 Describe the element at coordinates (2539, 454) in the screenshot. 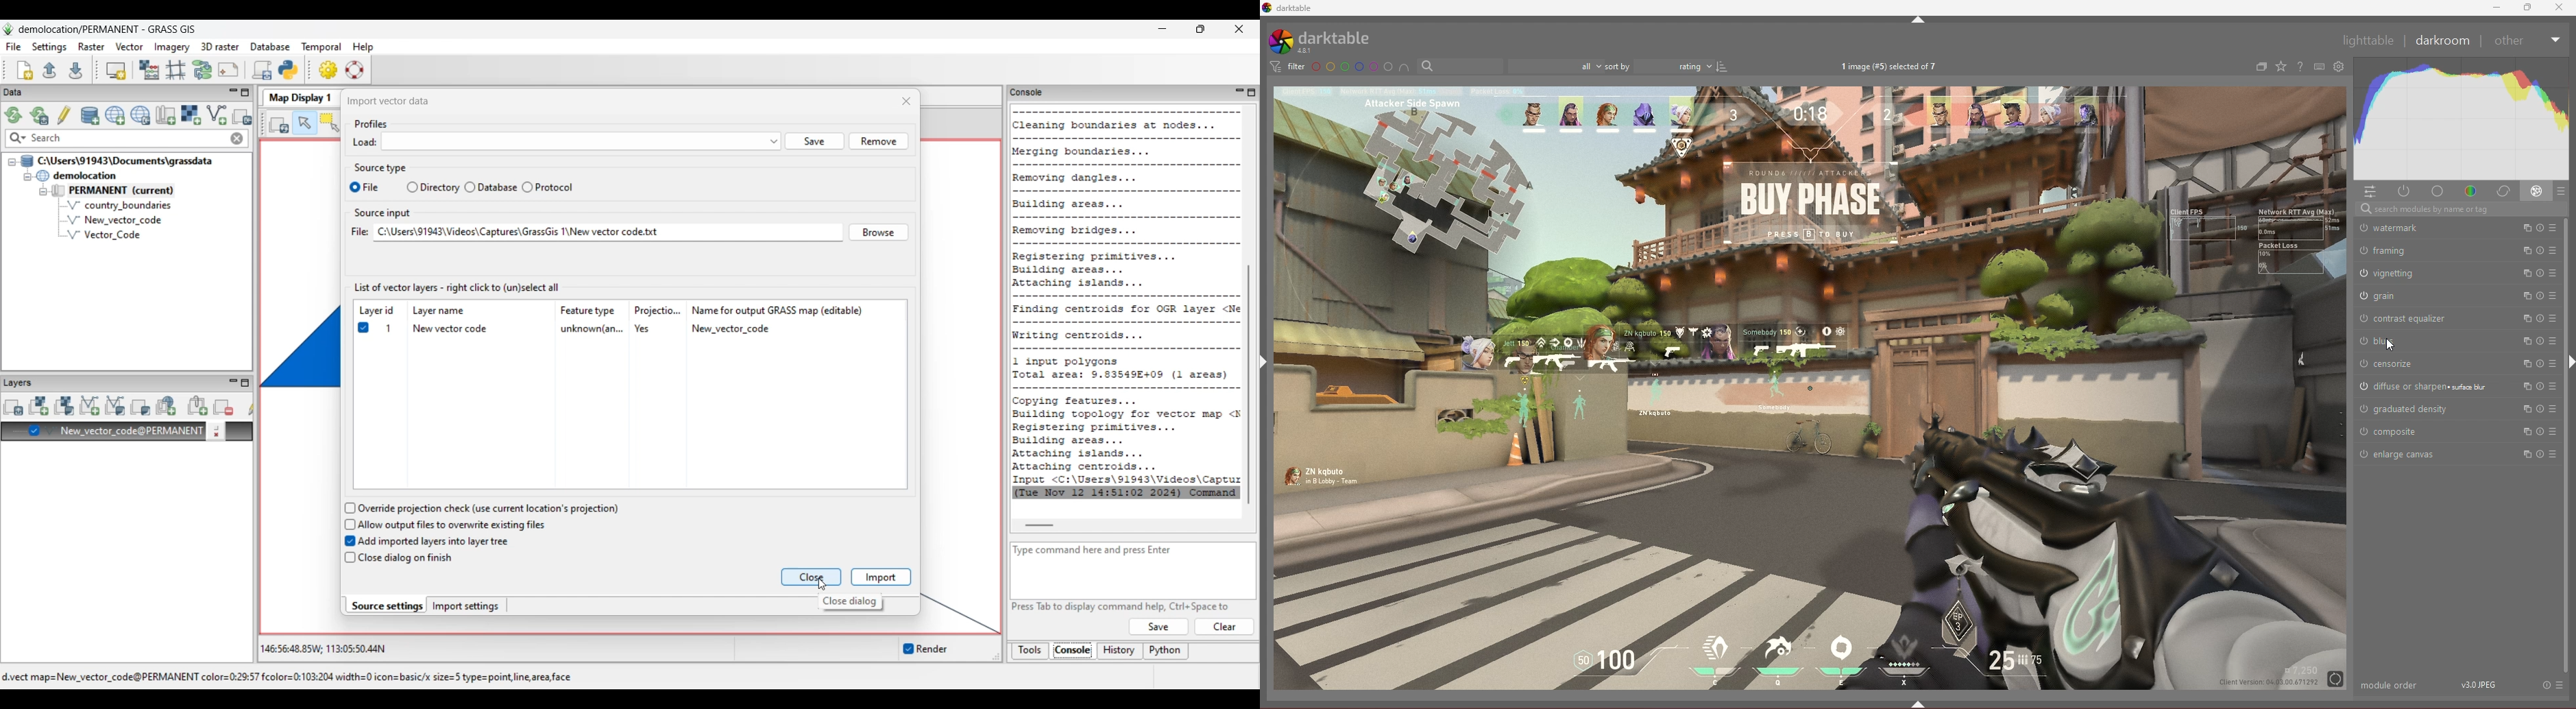

I see `reset` at that location.